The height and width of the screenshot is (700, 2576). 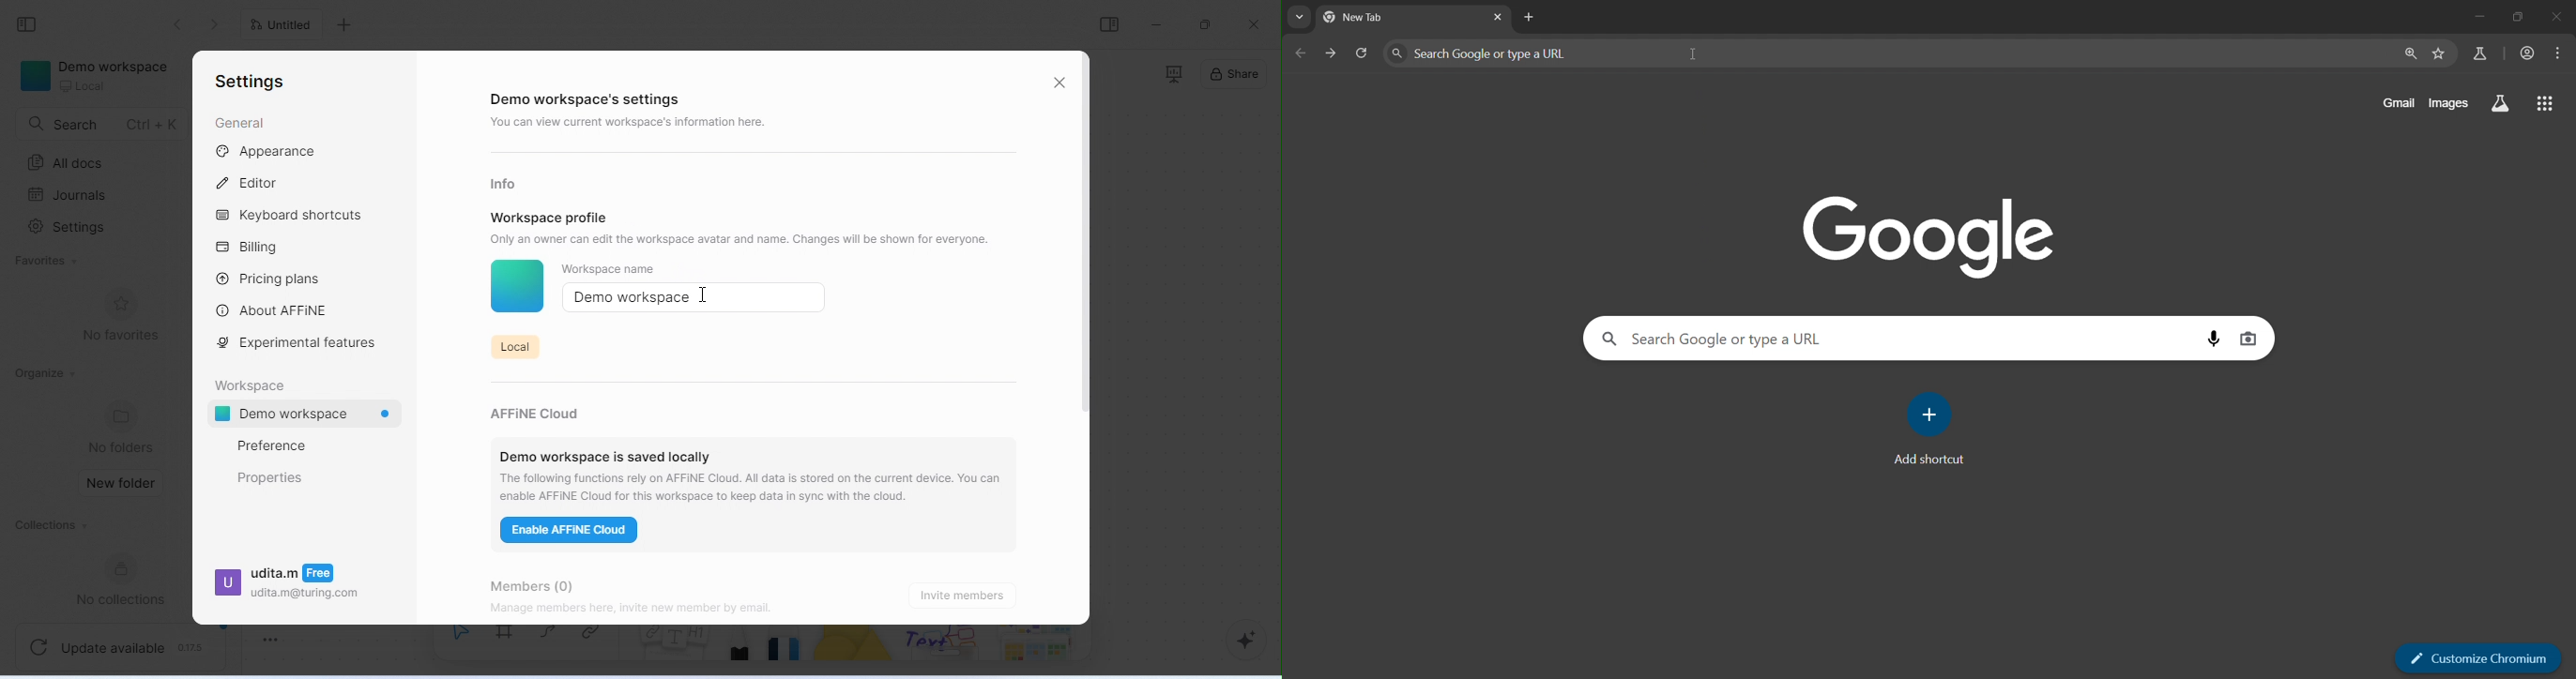 What do you see at coordinates (275, 309) in the screenshot?
I see `about affine` at bounding box center [275, 309].